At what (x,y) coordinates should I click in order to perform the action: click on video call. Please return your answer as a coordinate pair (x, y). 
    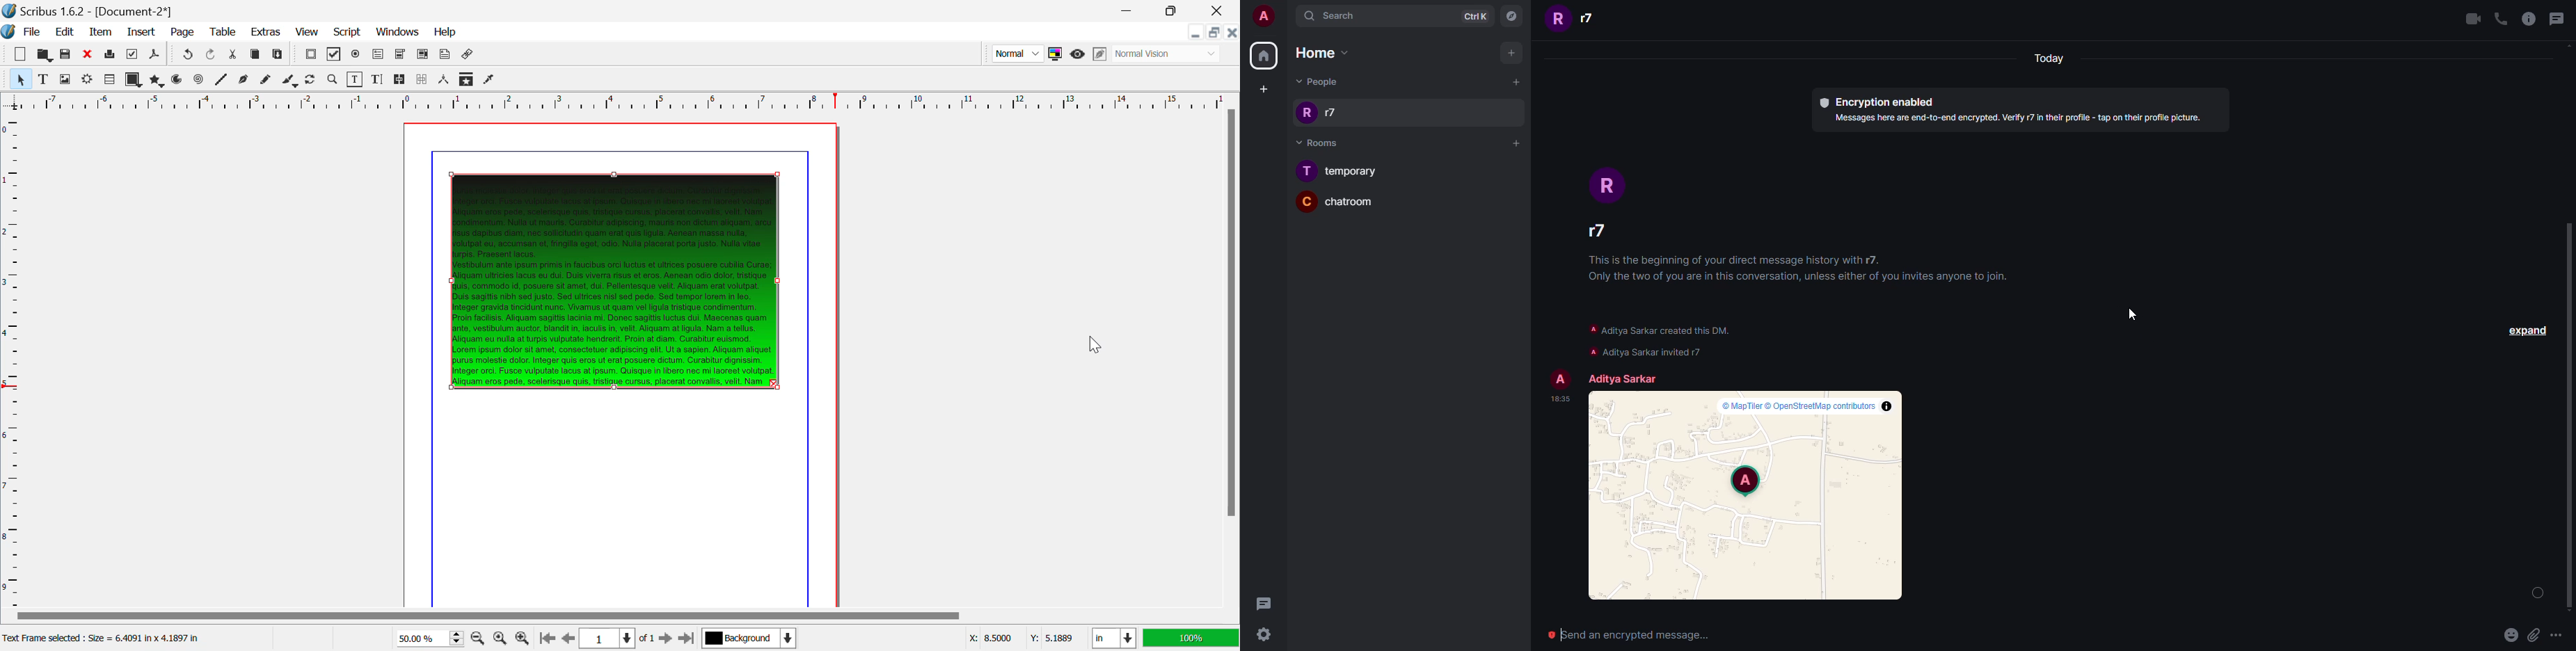
    Looking at the image, I should click on (2472, 19).